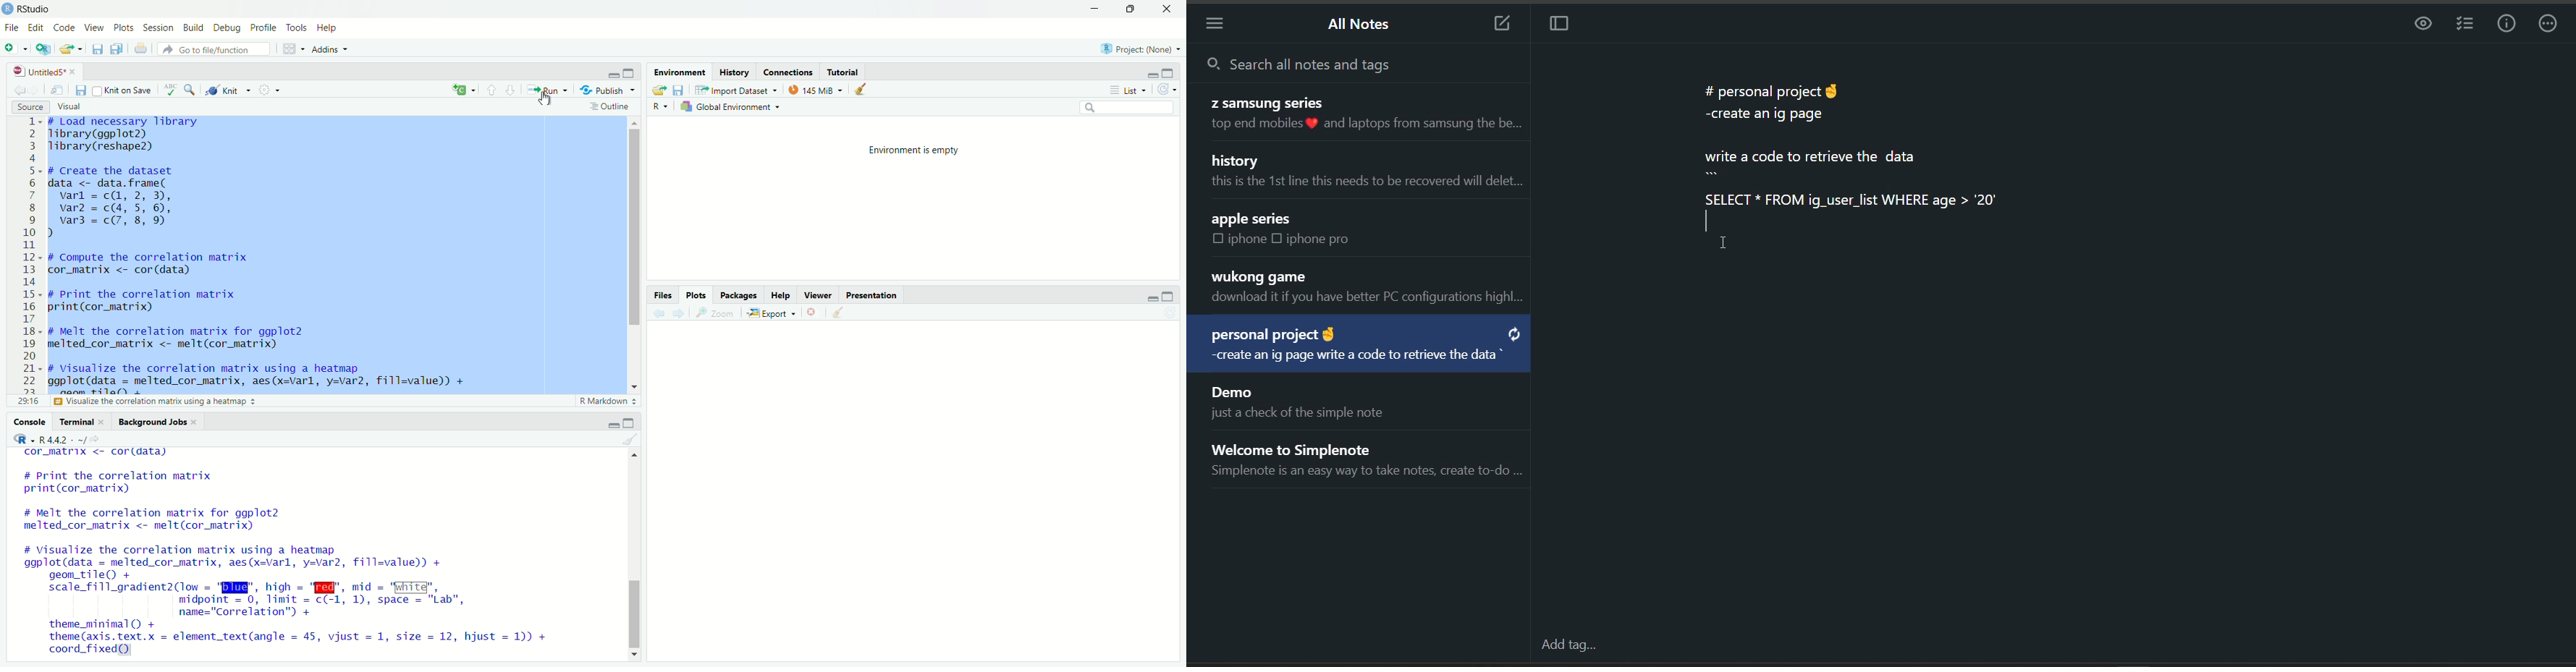 The image size is (2576, 672). What do you see at coordinates (1169, 73) in the screenshot?
I see `maximize` at bounding box center [1169, 73].